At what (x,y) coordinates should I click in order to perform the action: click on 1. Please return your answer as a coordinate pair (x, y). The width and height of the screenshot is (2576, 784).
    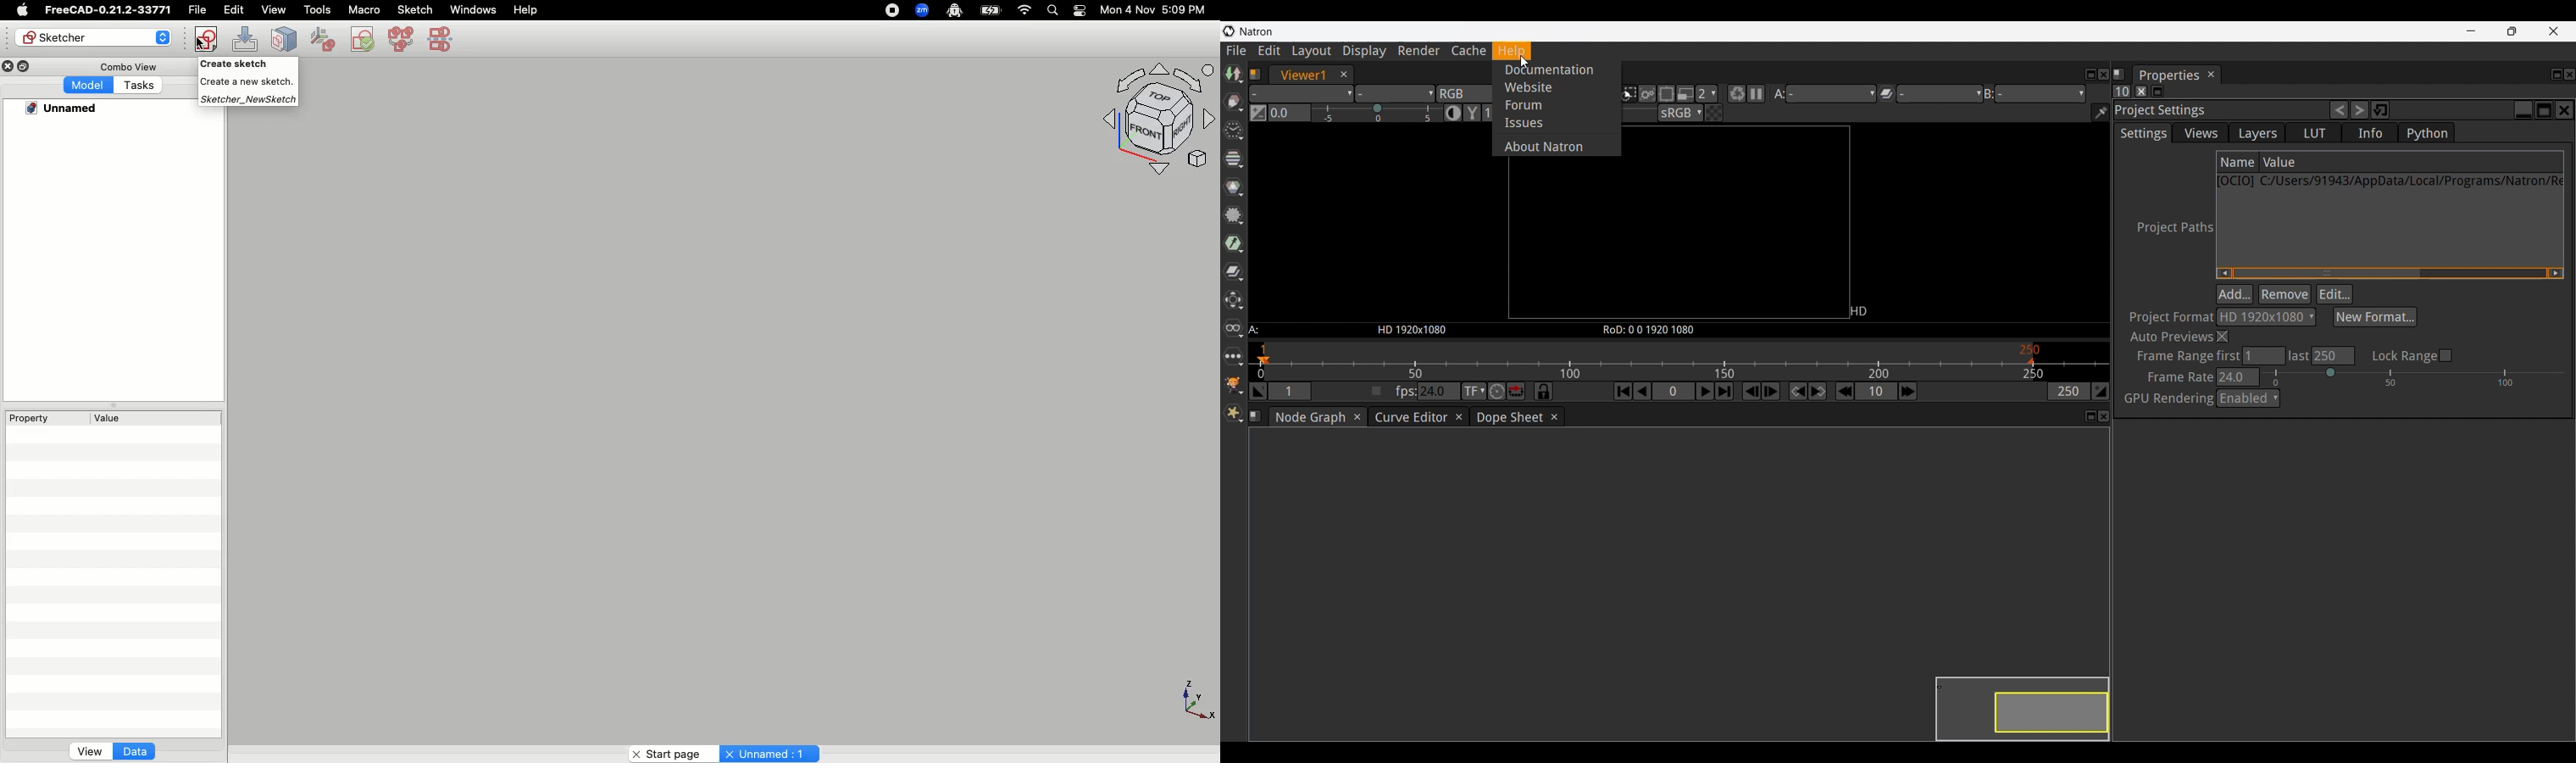
    Looking at the image, I should click on (1289, 391).